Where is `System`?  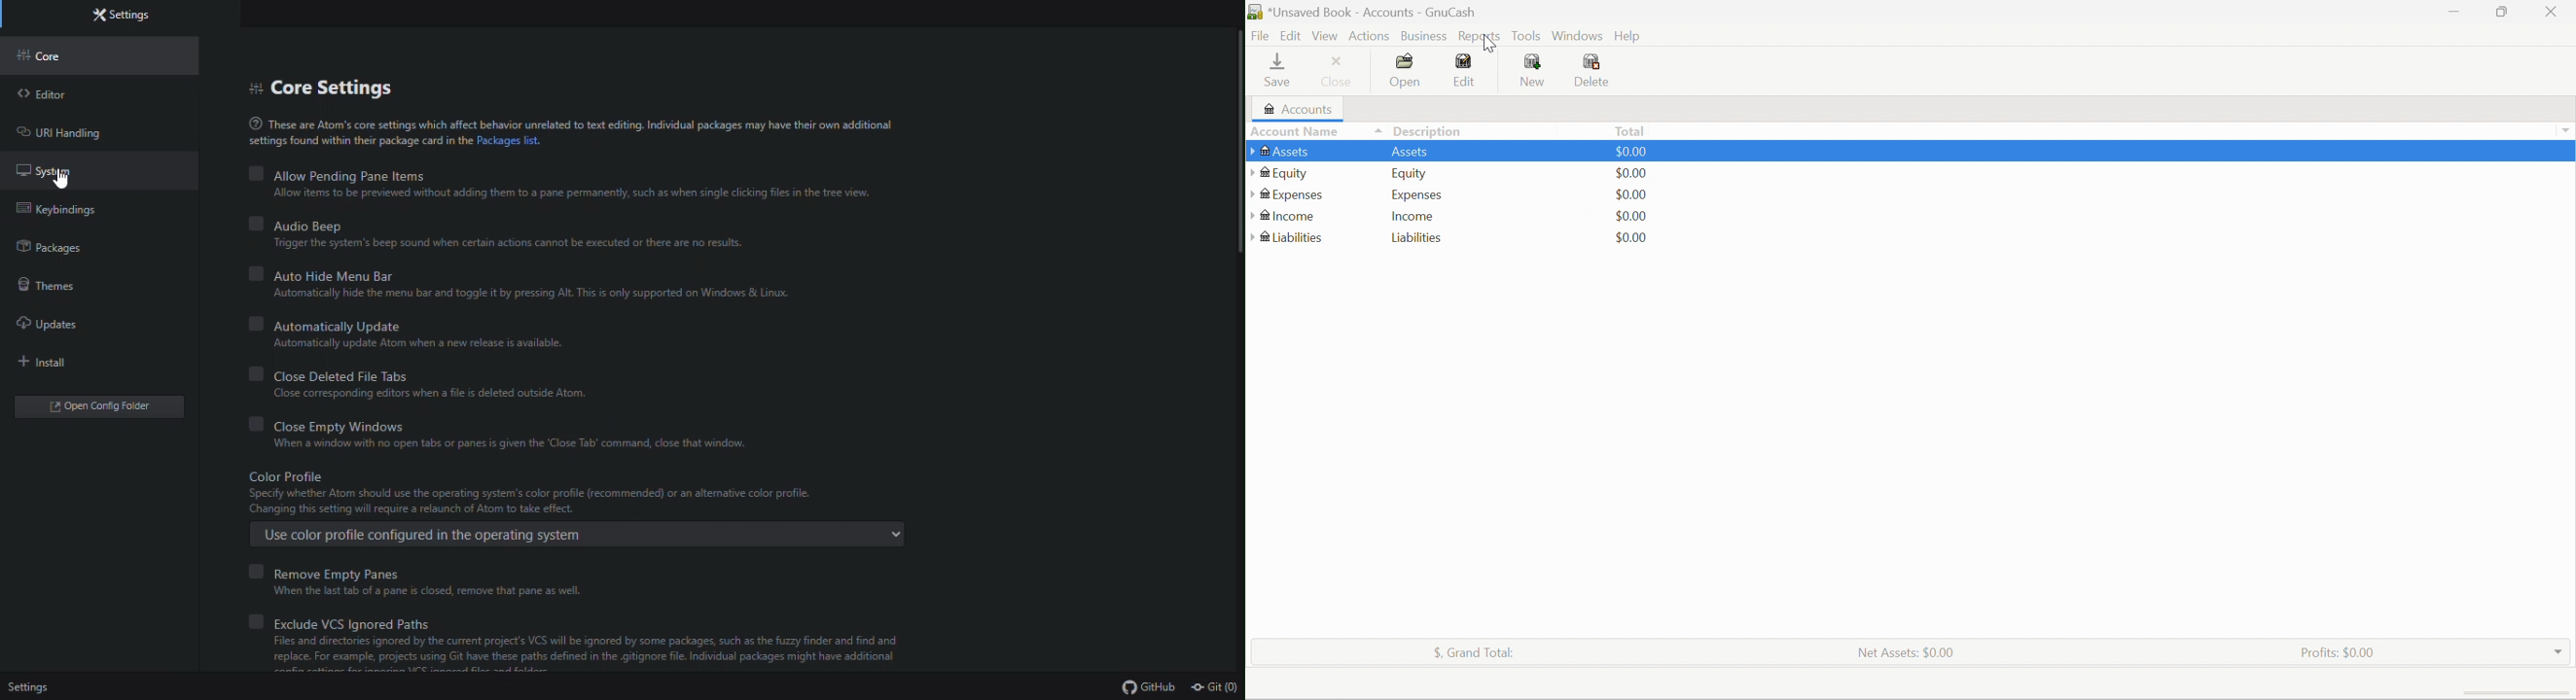
System is located at coordinates (97, 168).